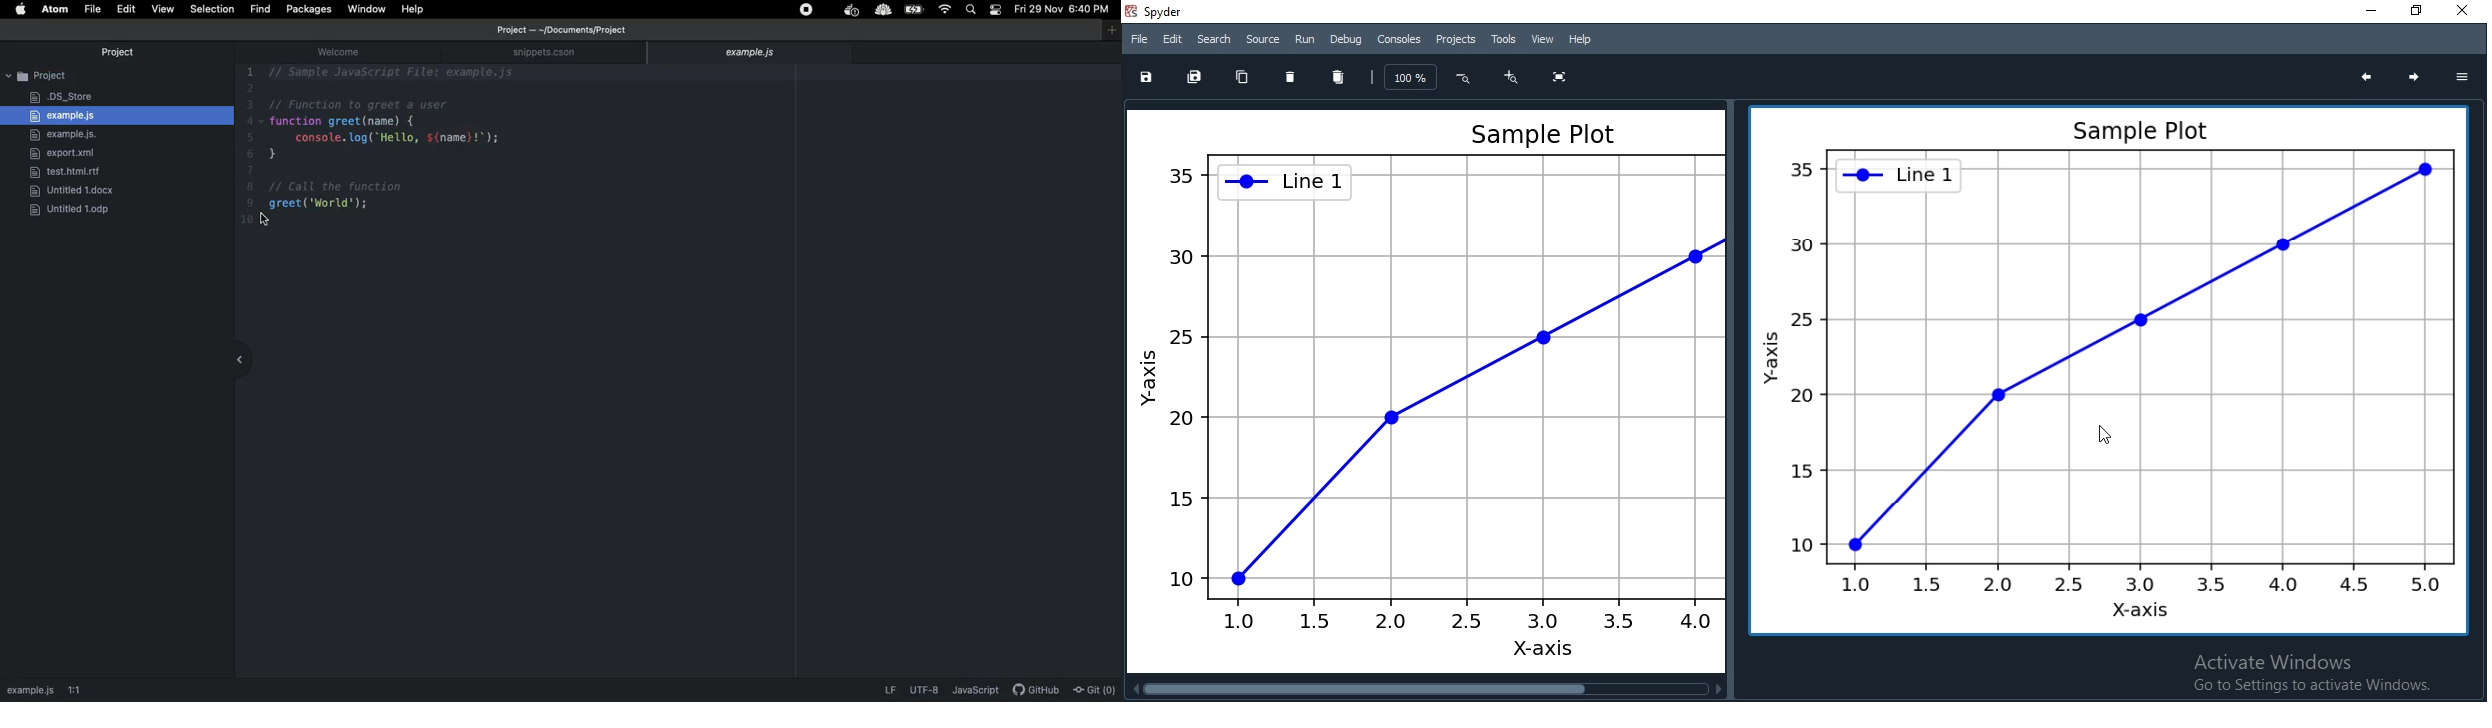 The width and height of the screenshot is (2492, 728). Describe the element at coordinates (996, 9) in the screenshot. I see `Notification` at that location.